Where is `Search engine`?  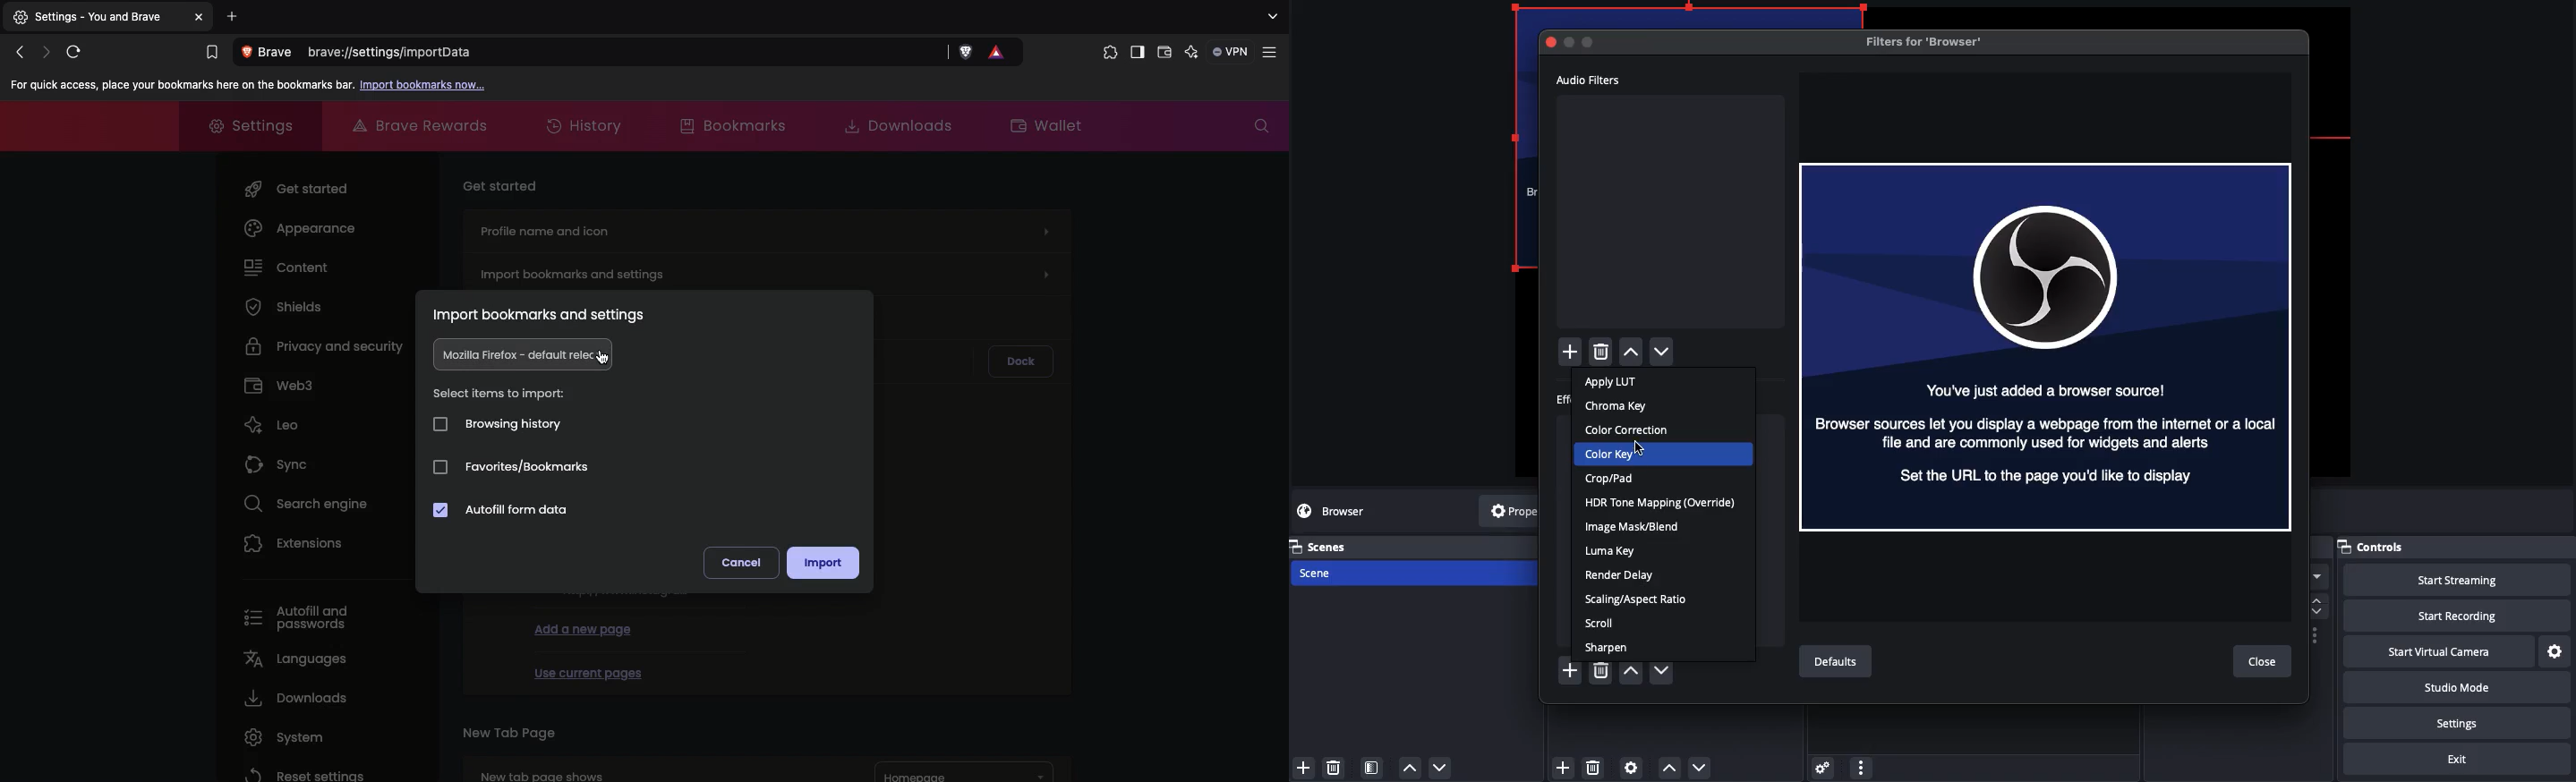 Search engine is located at coordinates (300, 501).